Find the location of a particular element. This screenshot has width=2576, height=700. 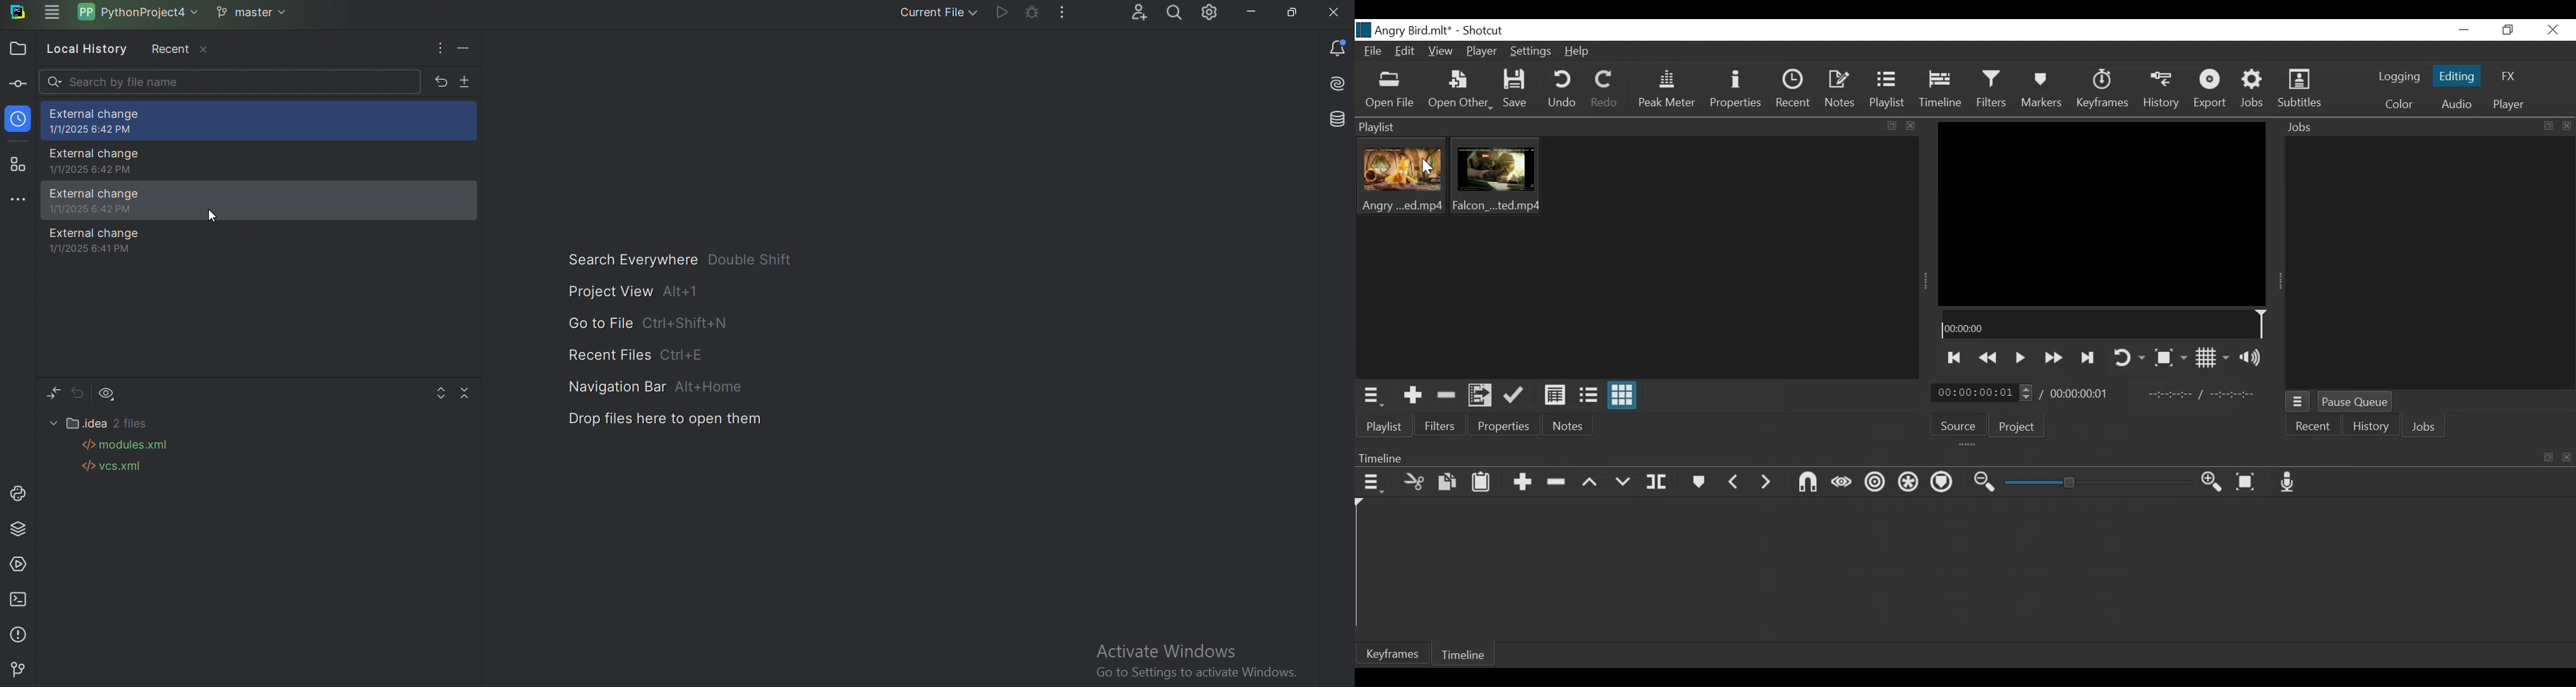

Scrub while dragging is located at coordinates (1842, 485).